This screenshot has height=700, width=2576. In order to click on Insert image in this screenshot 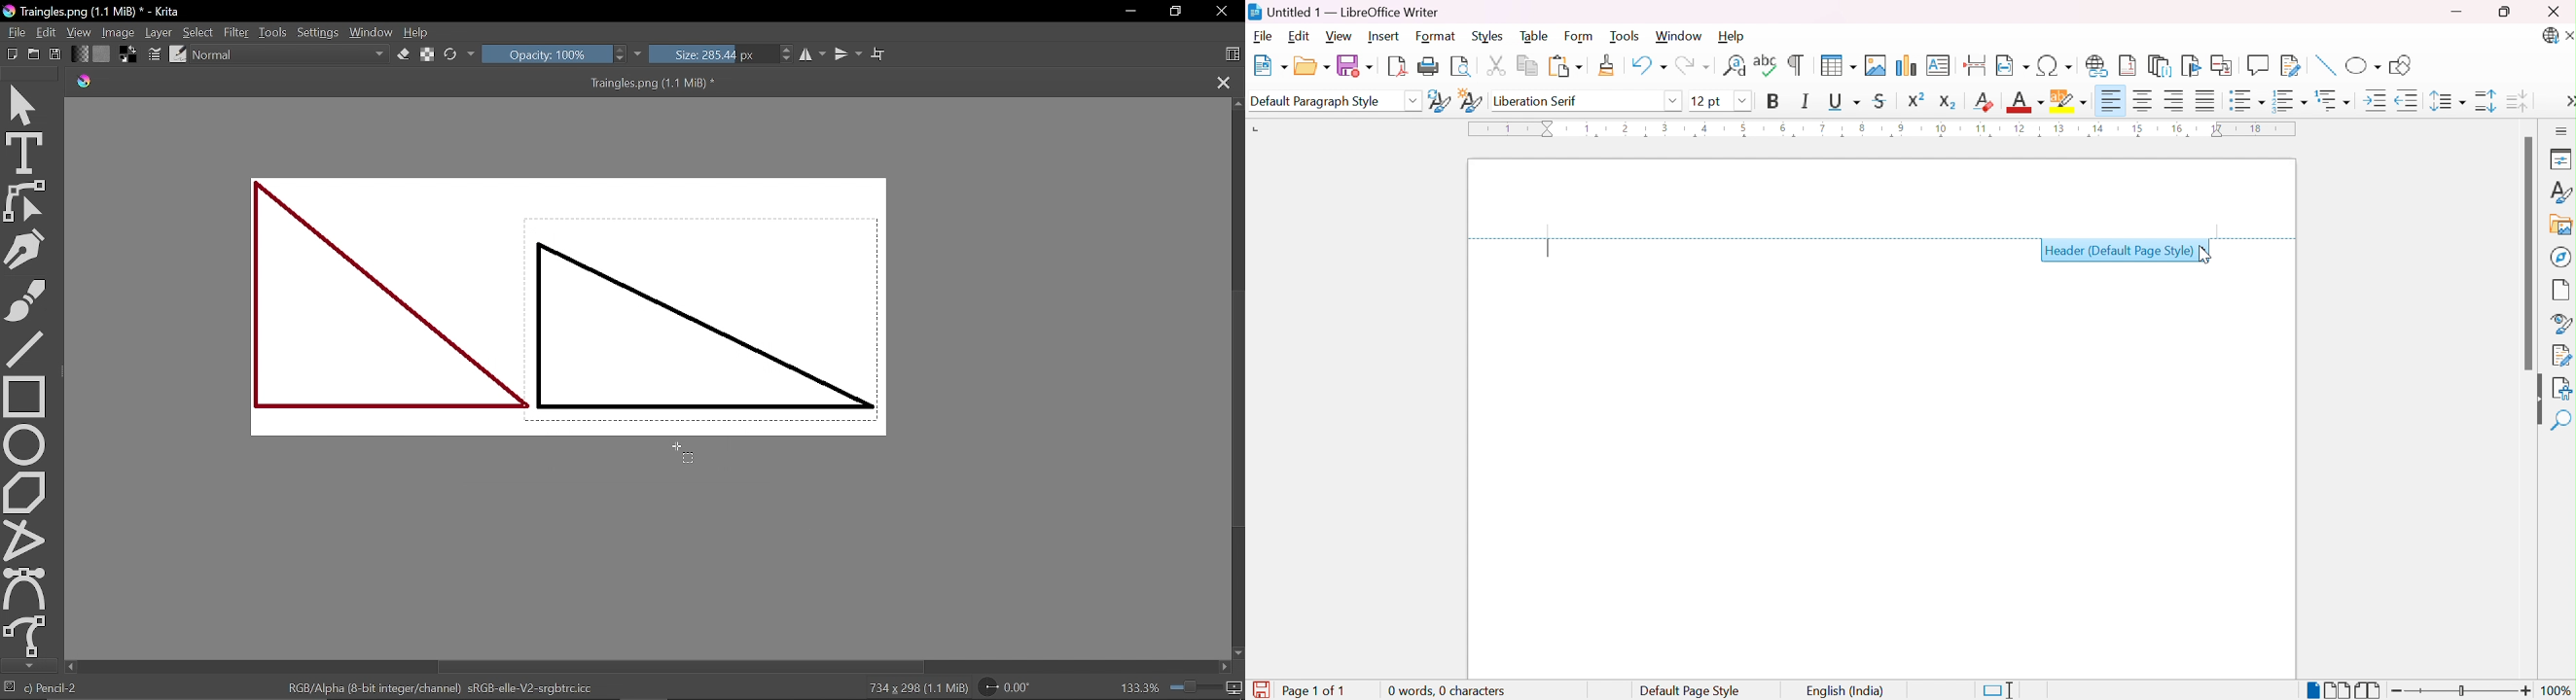, I will do `click(1875, 65)`.